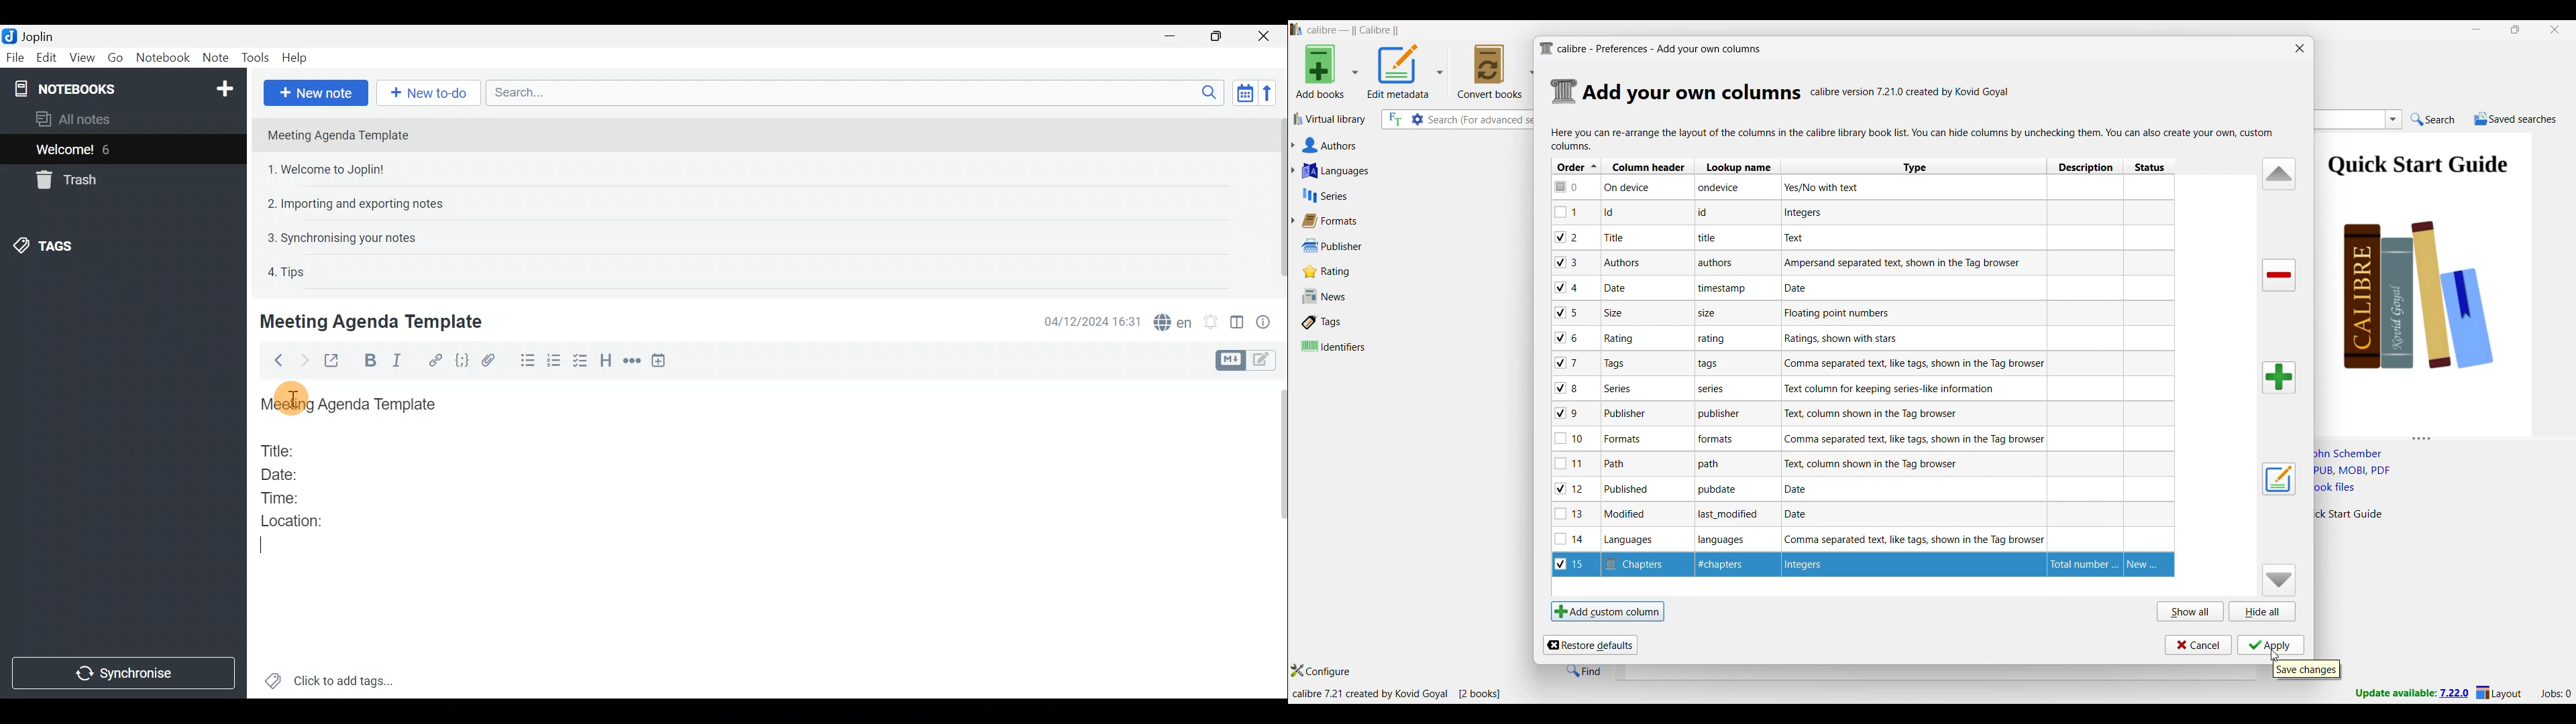 Image resolution: width=2576 pixels, height=728 pixels. Describe the element at coordinates (2271, 645) in the screenshot. I see `Apply` at that location.